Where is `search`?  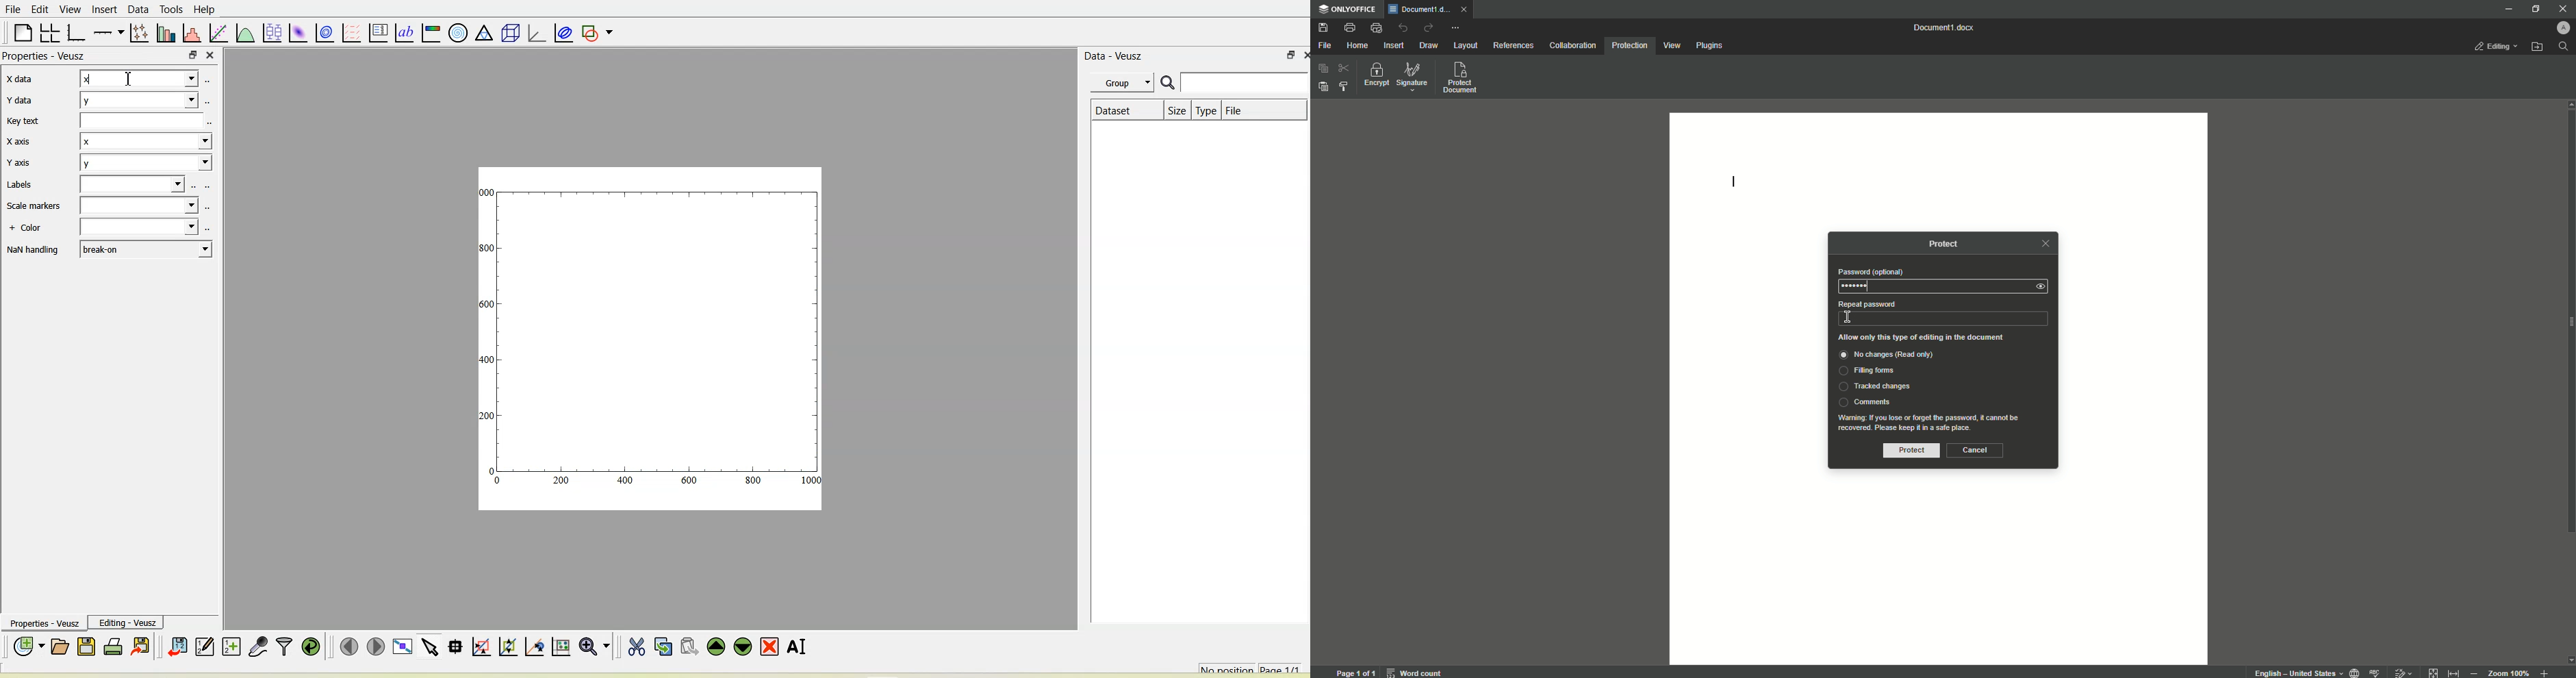
search is located at coordinates (2564, 47).